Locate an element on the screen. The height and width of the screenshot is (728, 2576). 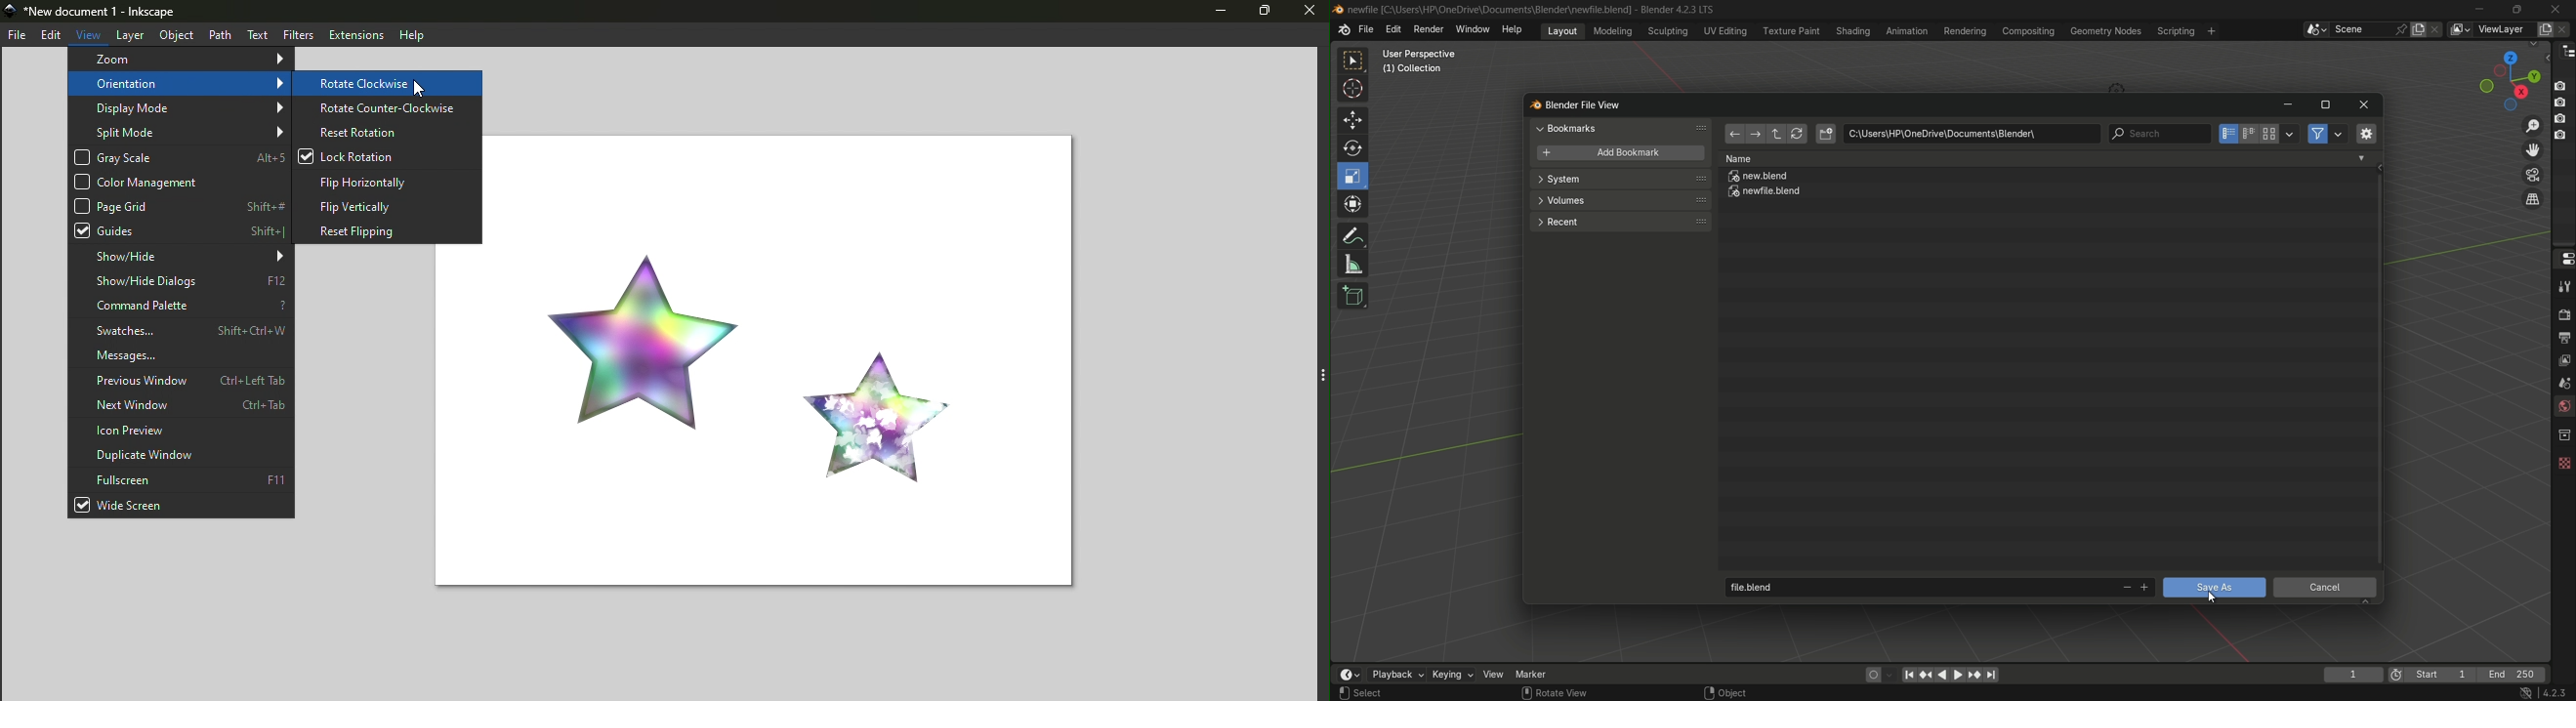
remove view layer is located at coordinates (2565, 29).